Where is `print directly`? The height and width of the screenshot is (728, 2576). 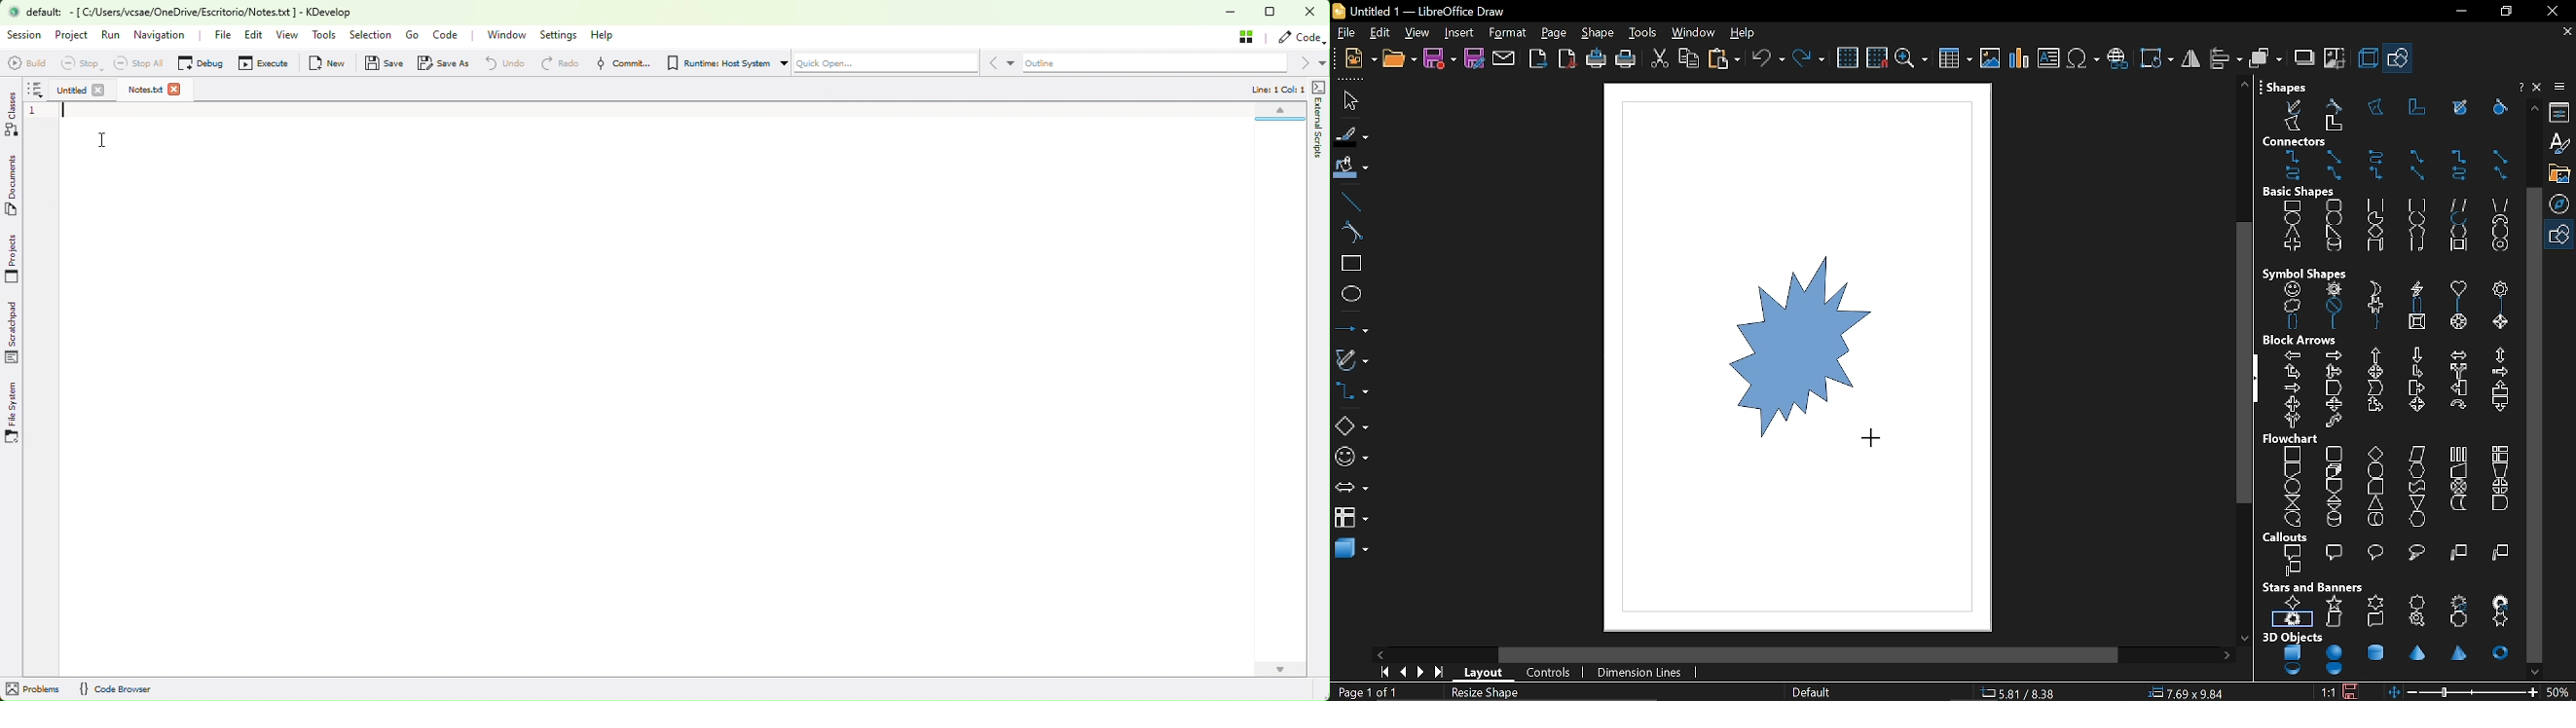
print directly is located at coordinates (1597, 58).